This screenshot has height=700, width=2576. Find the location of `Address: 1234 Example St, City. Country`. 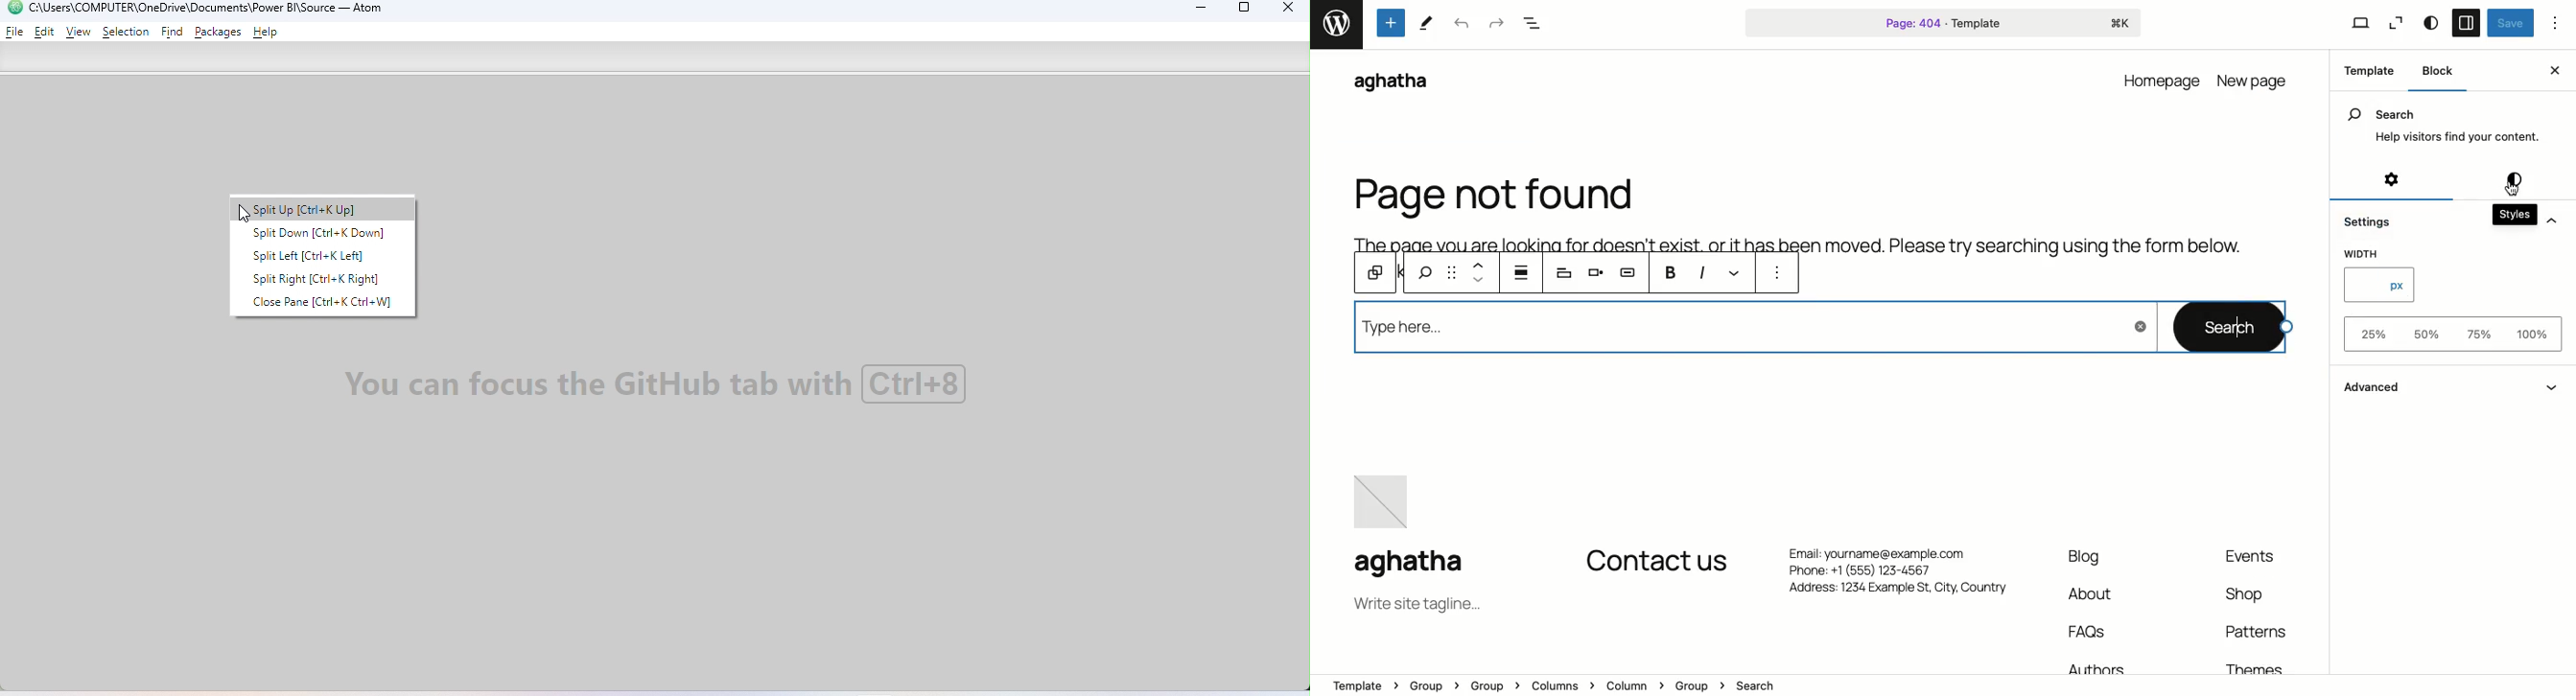

Address: 1234 Example St, City. Country is located at coordinates (1896, 592).